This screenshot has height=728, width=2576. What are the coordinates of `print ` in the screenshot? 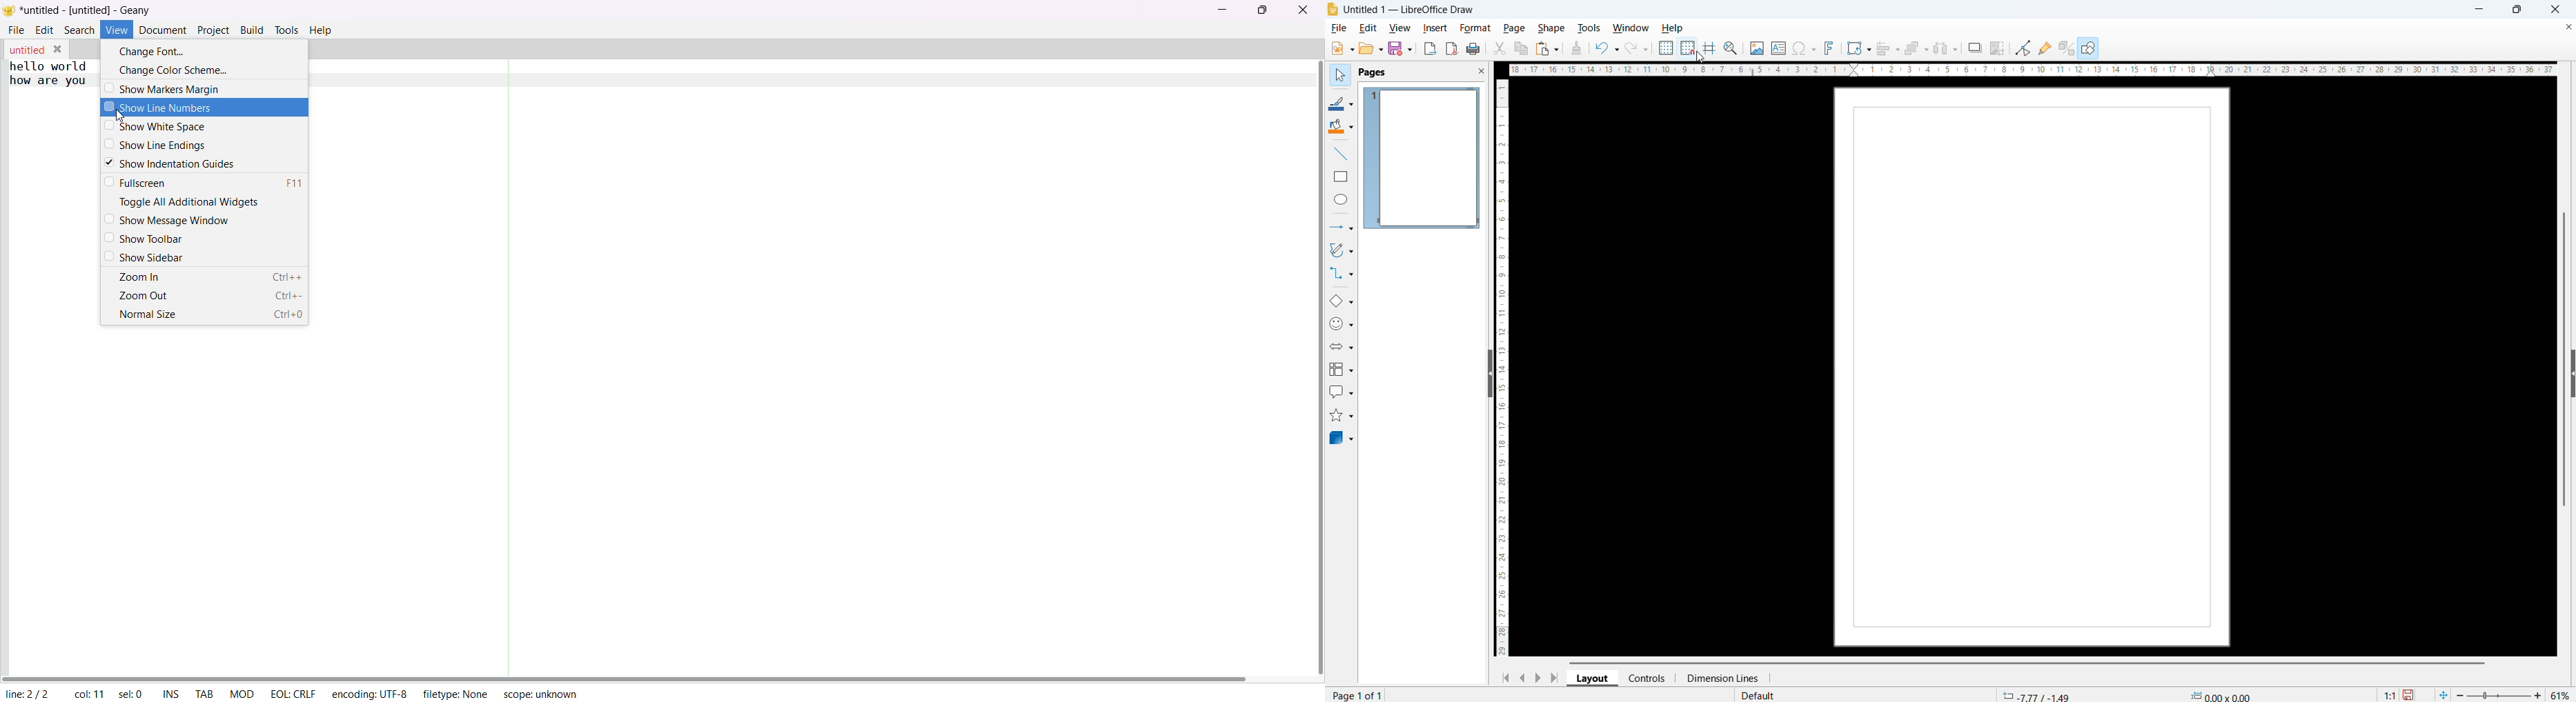 It's located at (1473, 49).